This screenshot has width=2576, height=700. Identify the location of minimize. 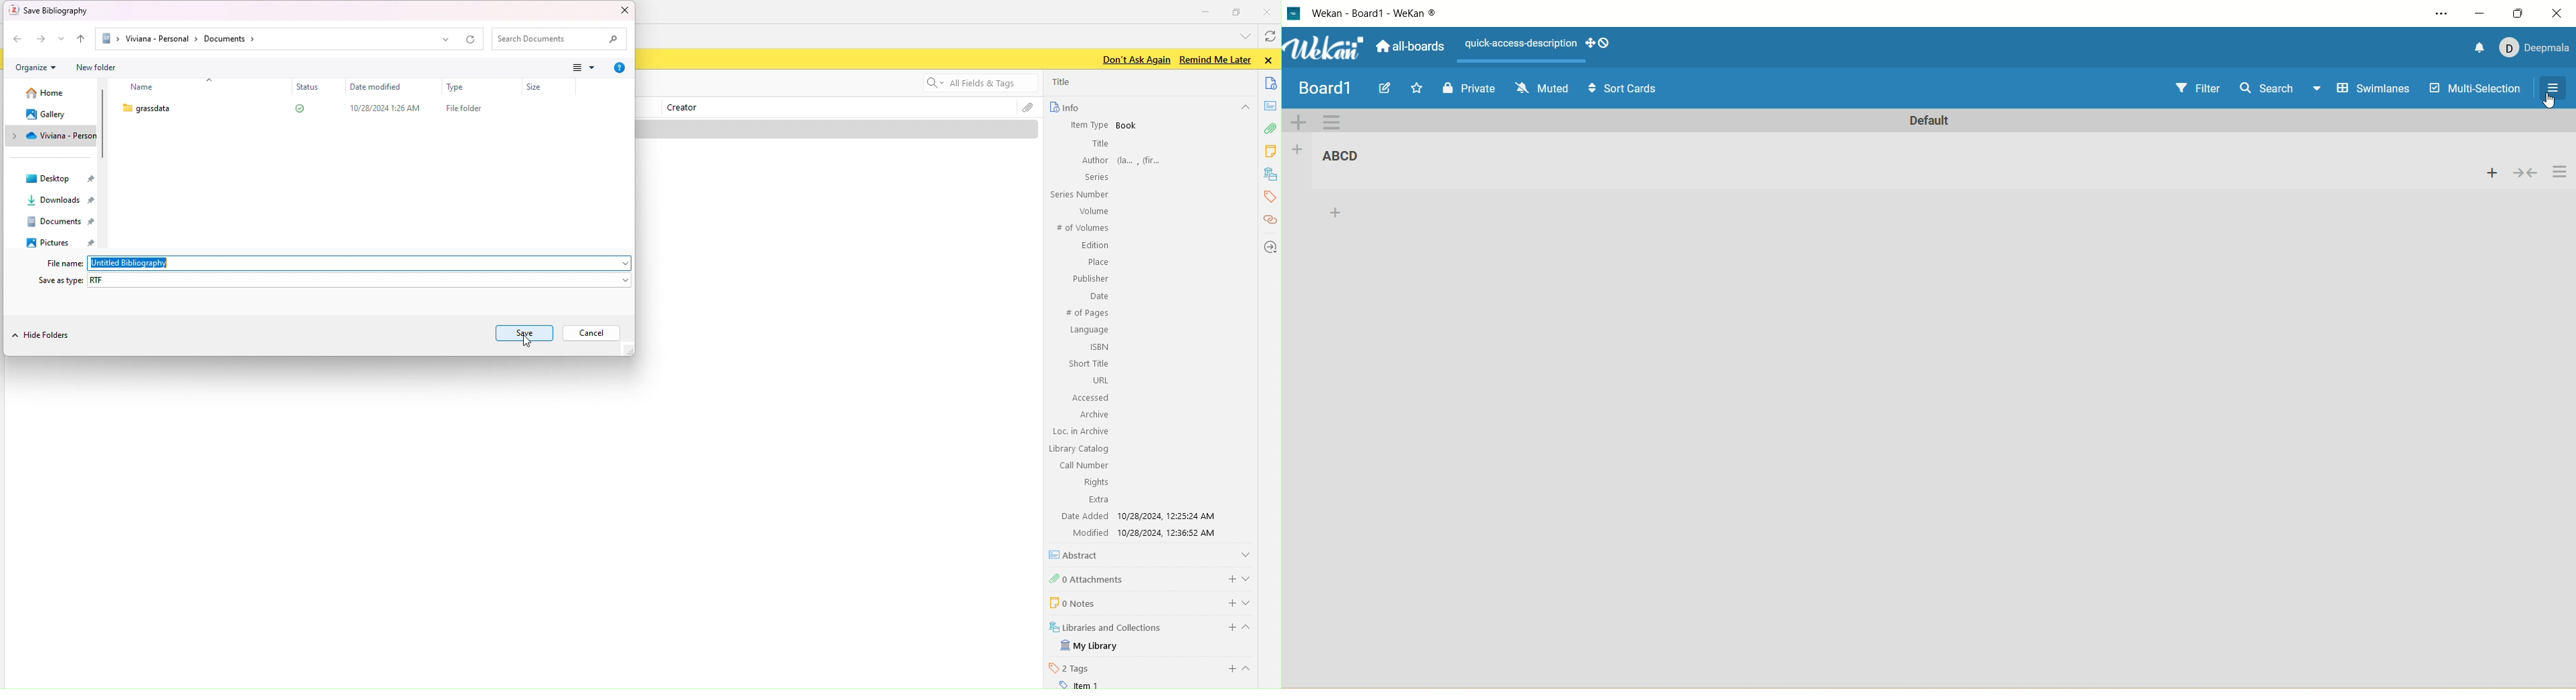
(2478, 13).